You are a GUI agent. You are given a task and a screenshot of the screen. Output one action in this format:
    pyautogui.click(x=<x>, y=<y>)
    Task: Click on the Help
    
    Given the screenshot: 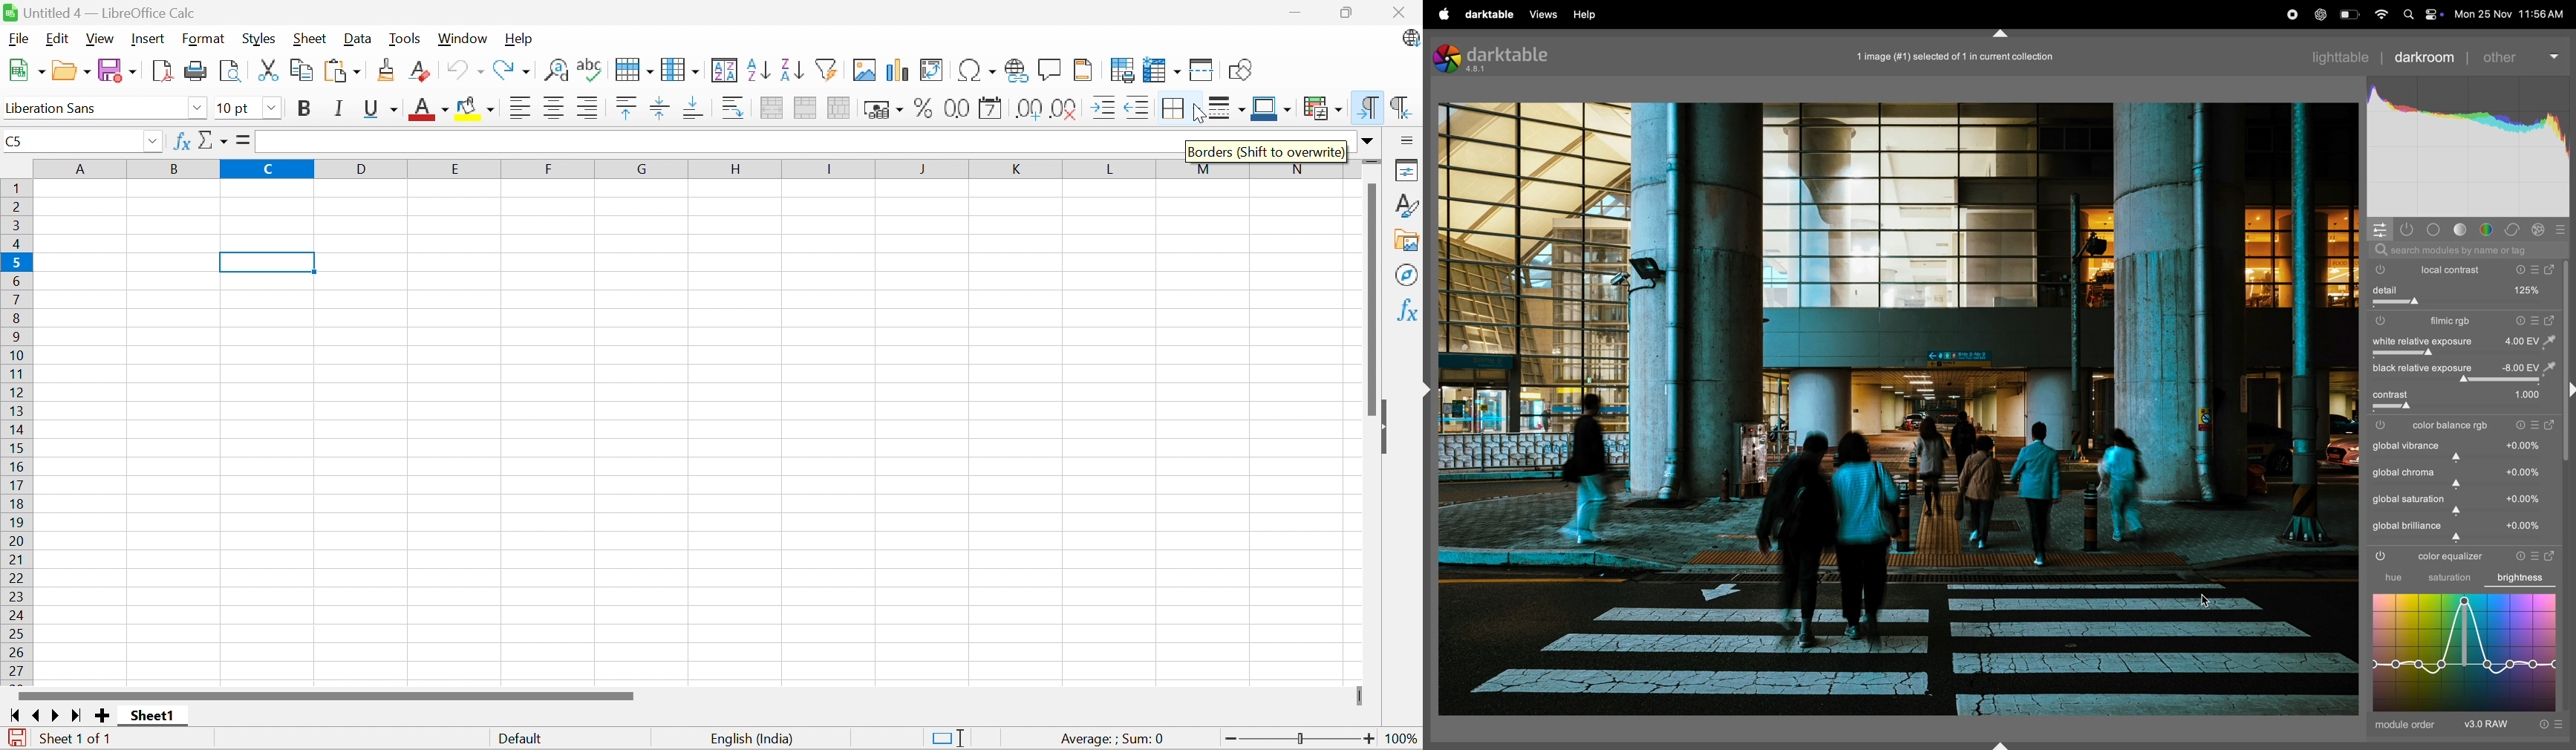 What is the action you would take?
    pyautogui.click(x=518, y=38)
    